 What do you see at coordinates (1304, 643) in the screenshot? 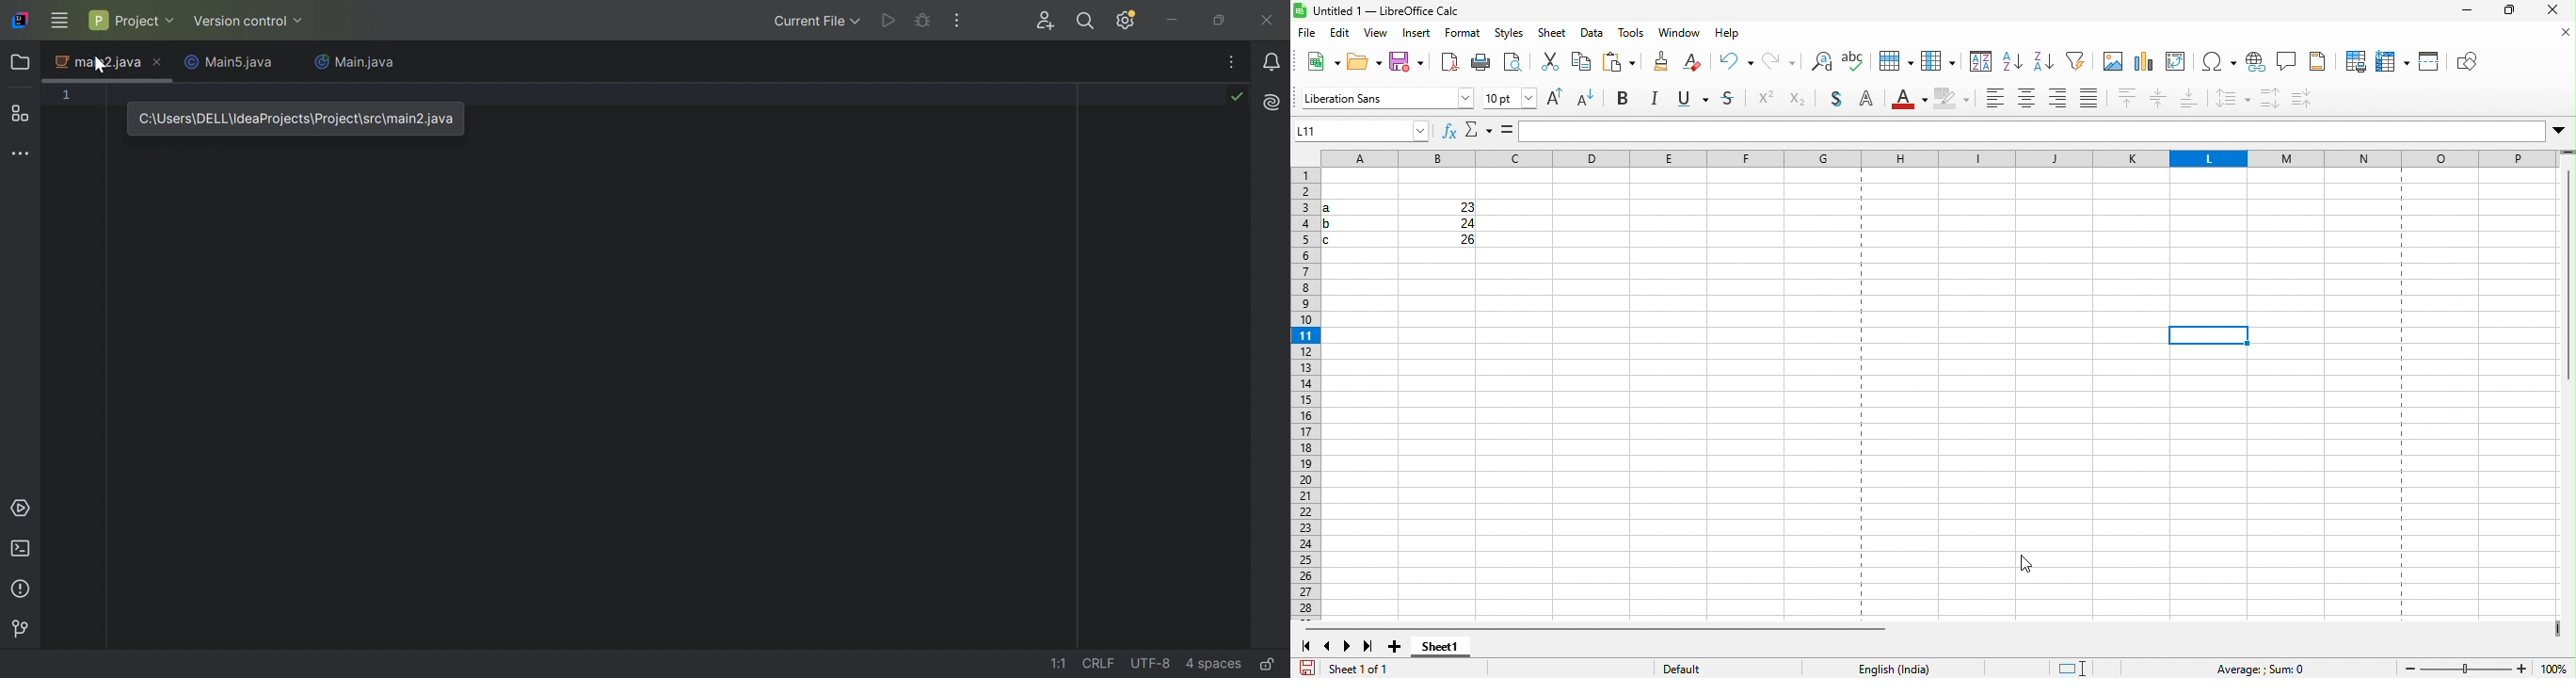
I see `first sheet` at bounding box center [1304, 643].